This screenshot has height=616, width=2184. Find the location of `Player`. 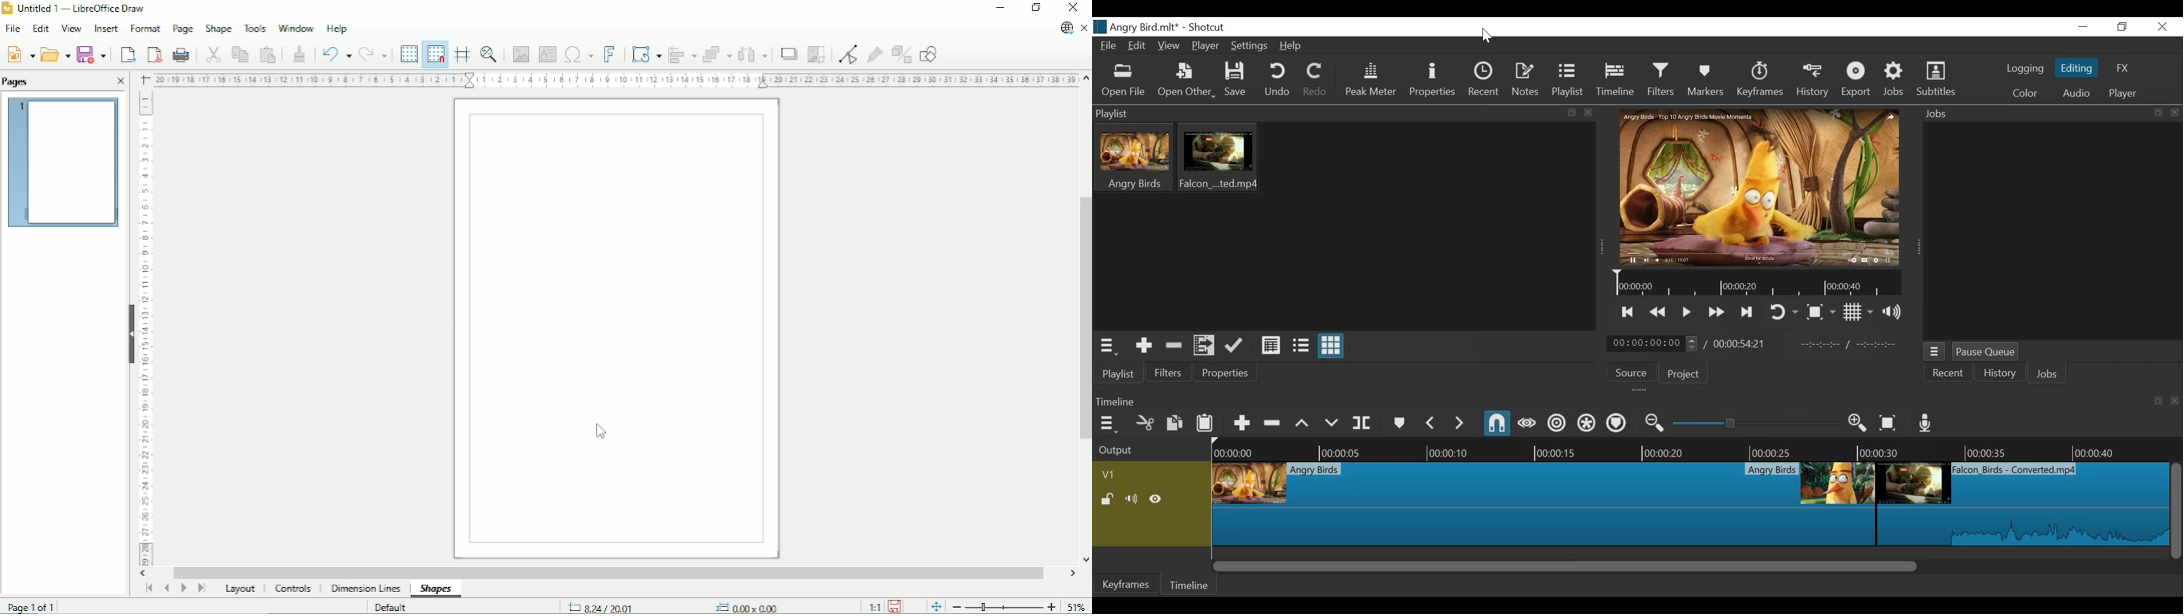

Player is located at coordinates (1206, 47).